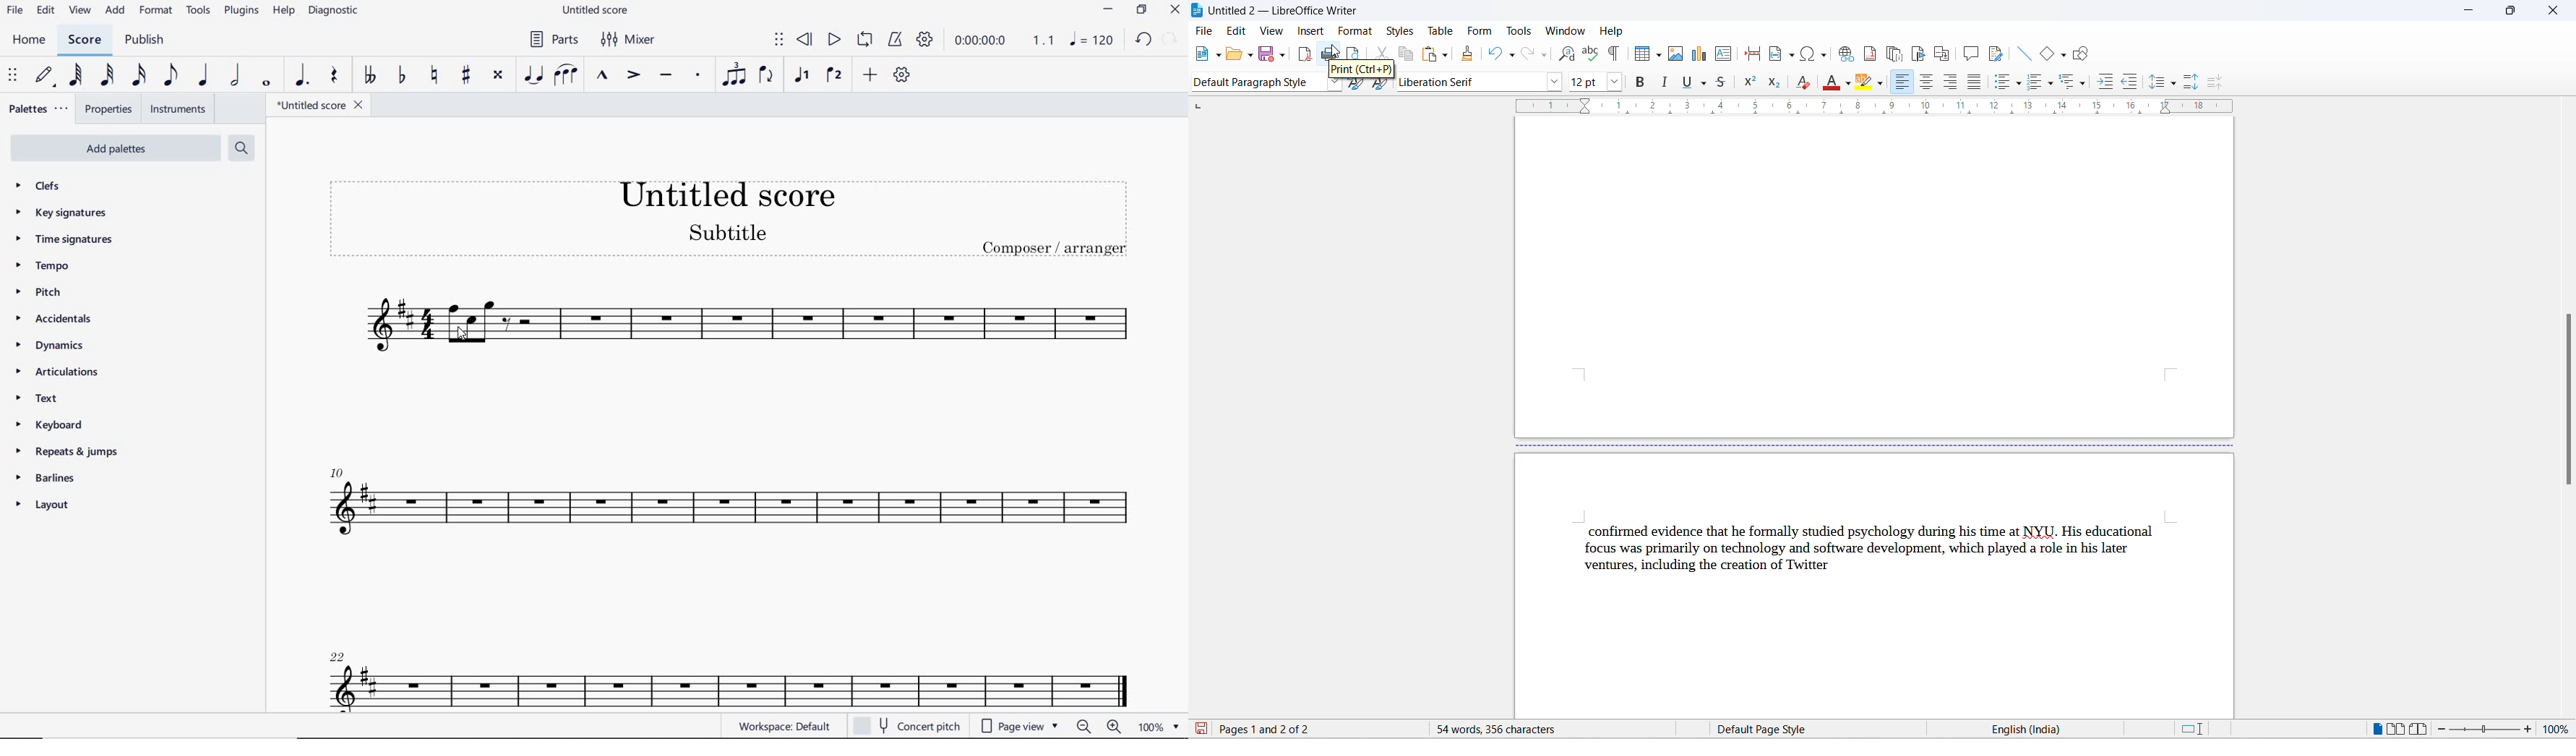  What do you see at coordinates (1612, 56) in the screenshot?
I see `toggle formatting marks` at bounding box center [1612, 56].